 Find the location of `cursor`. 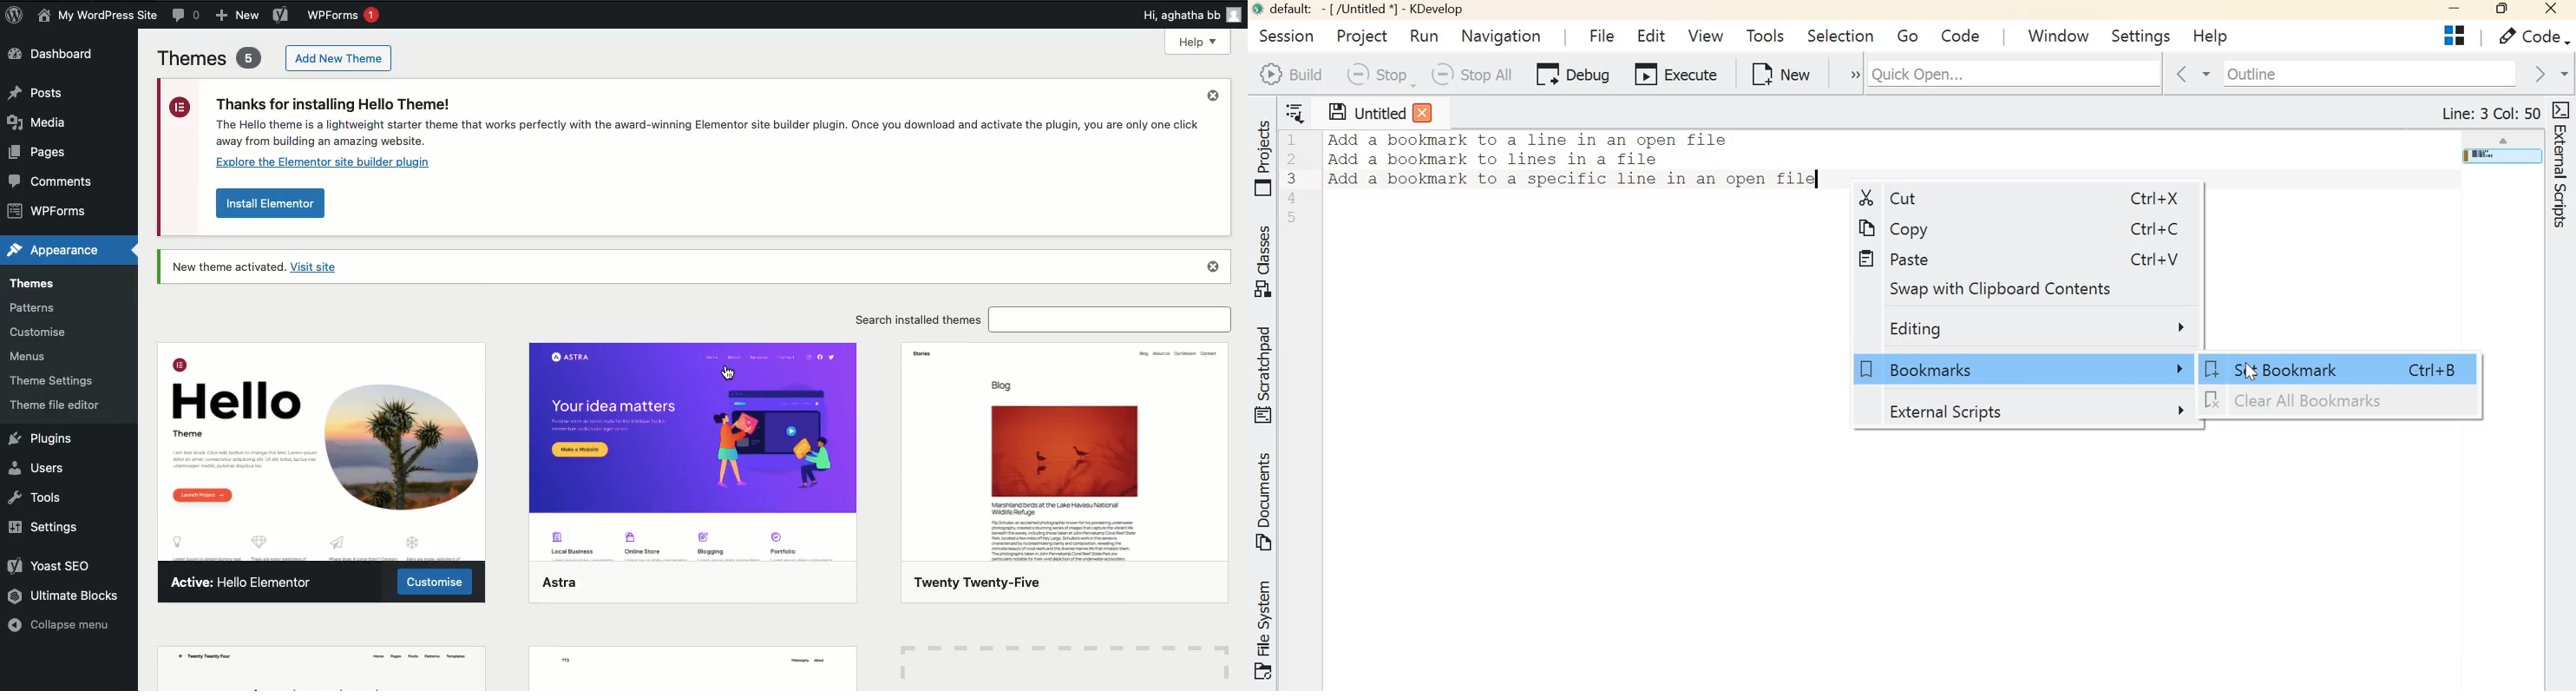

cursor is located at coordinates (727, 374).